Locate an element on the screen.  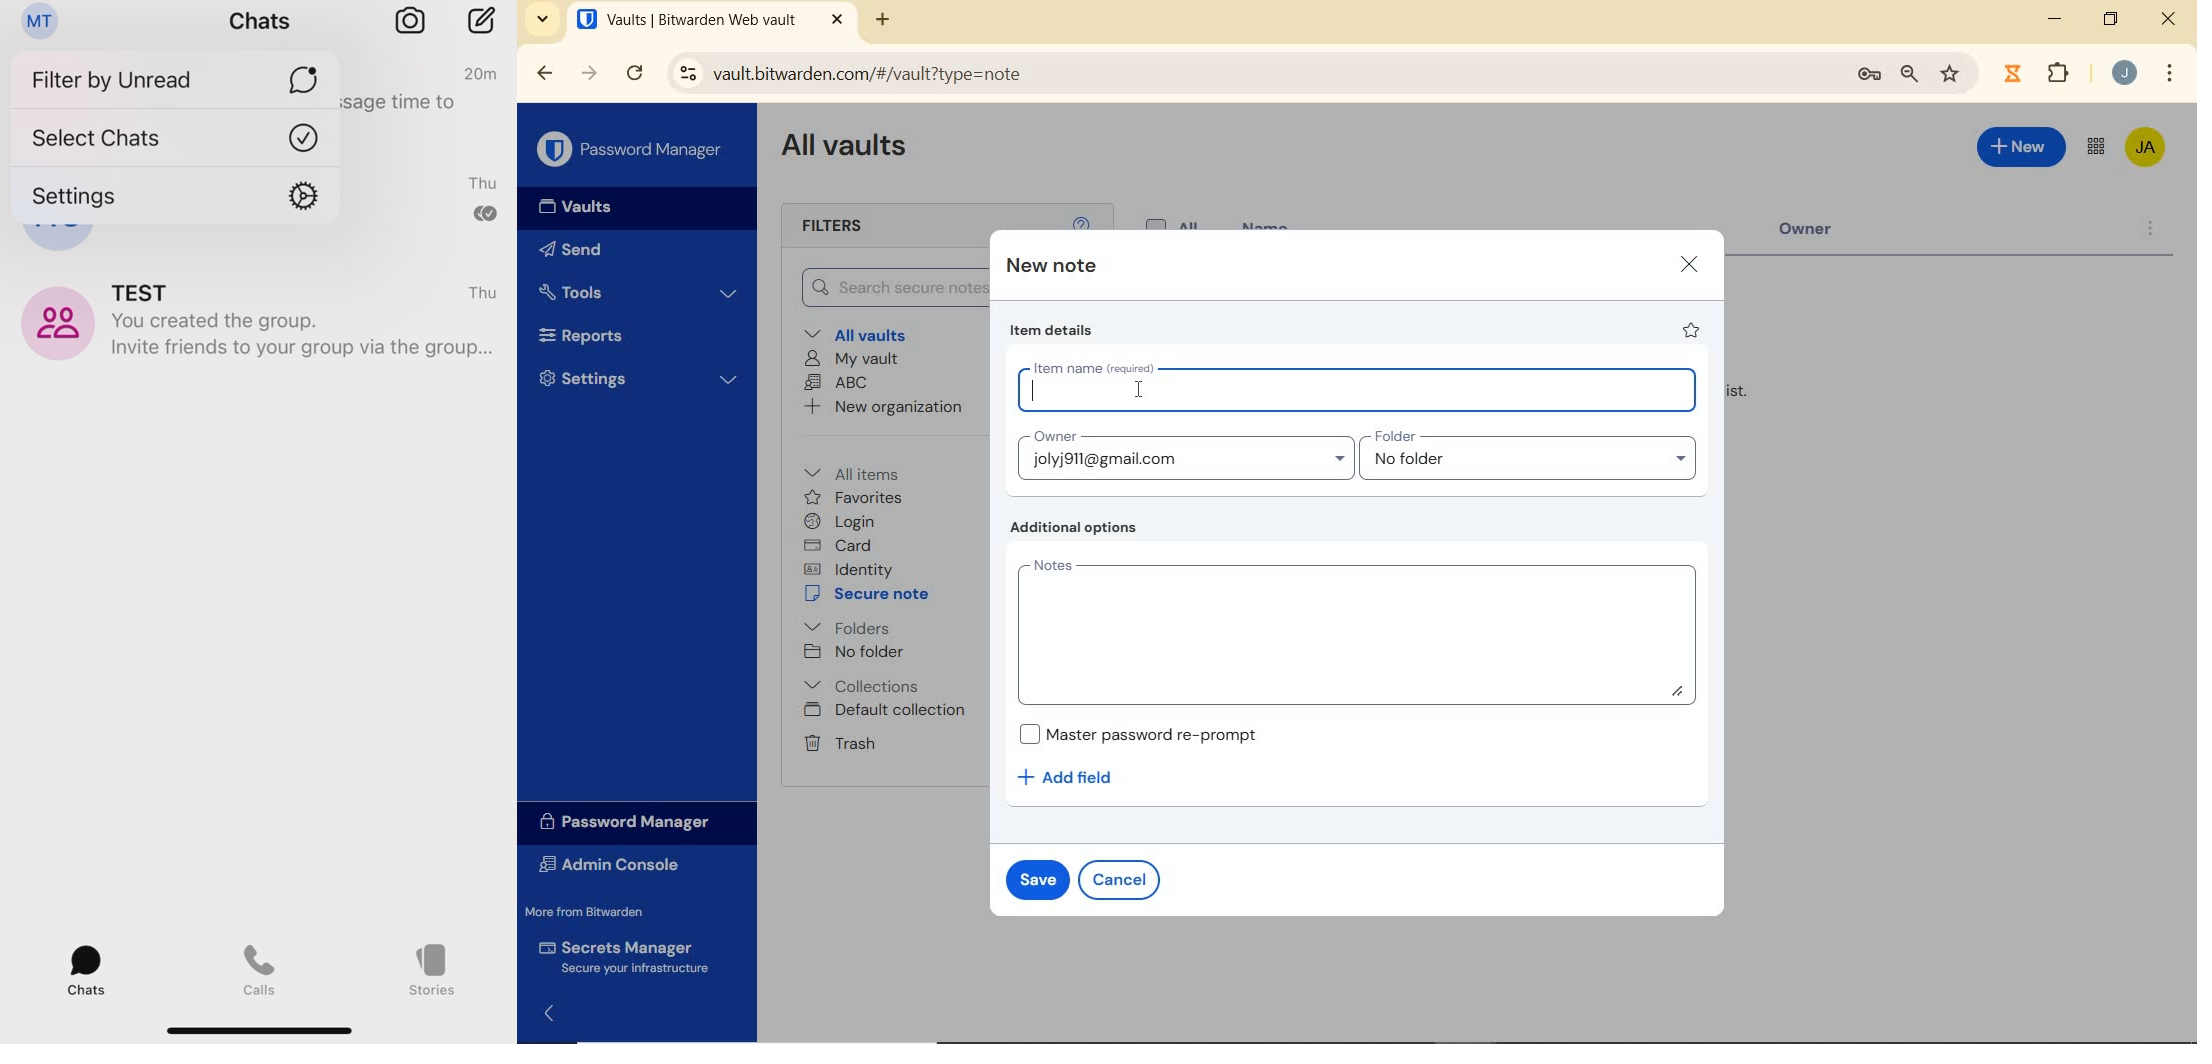
All Vaults is located at coordinates (845, 149).